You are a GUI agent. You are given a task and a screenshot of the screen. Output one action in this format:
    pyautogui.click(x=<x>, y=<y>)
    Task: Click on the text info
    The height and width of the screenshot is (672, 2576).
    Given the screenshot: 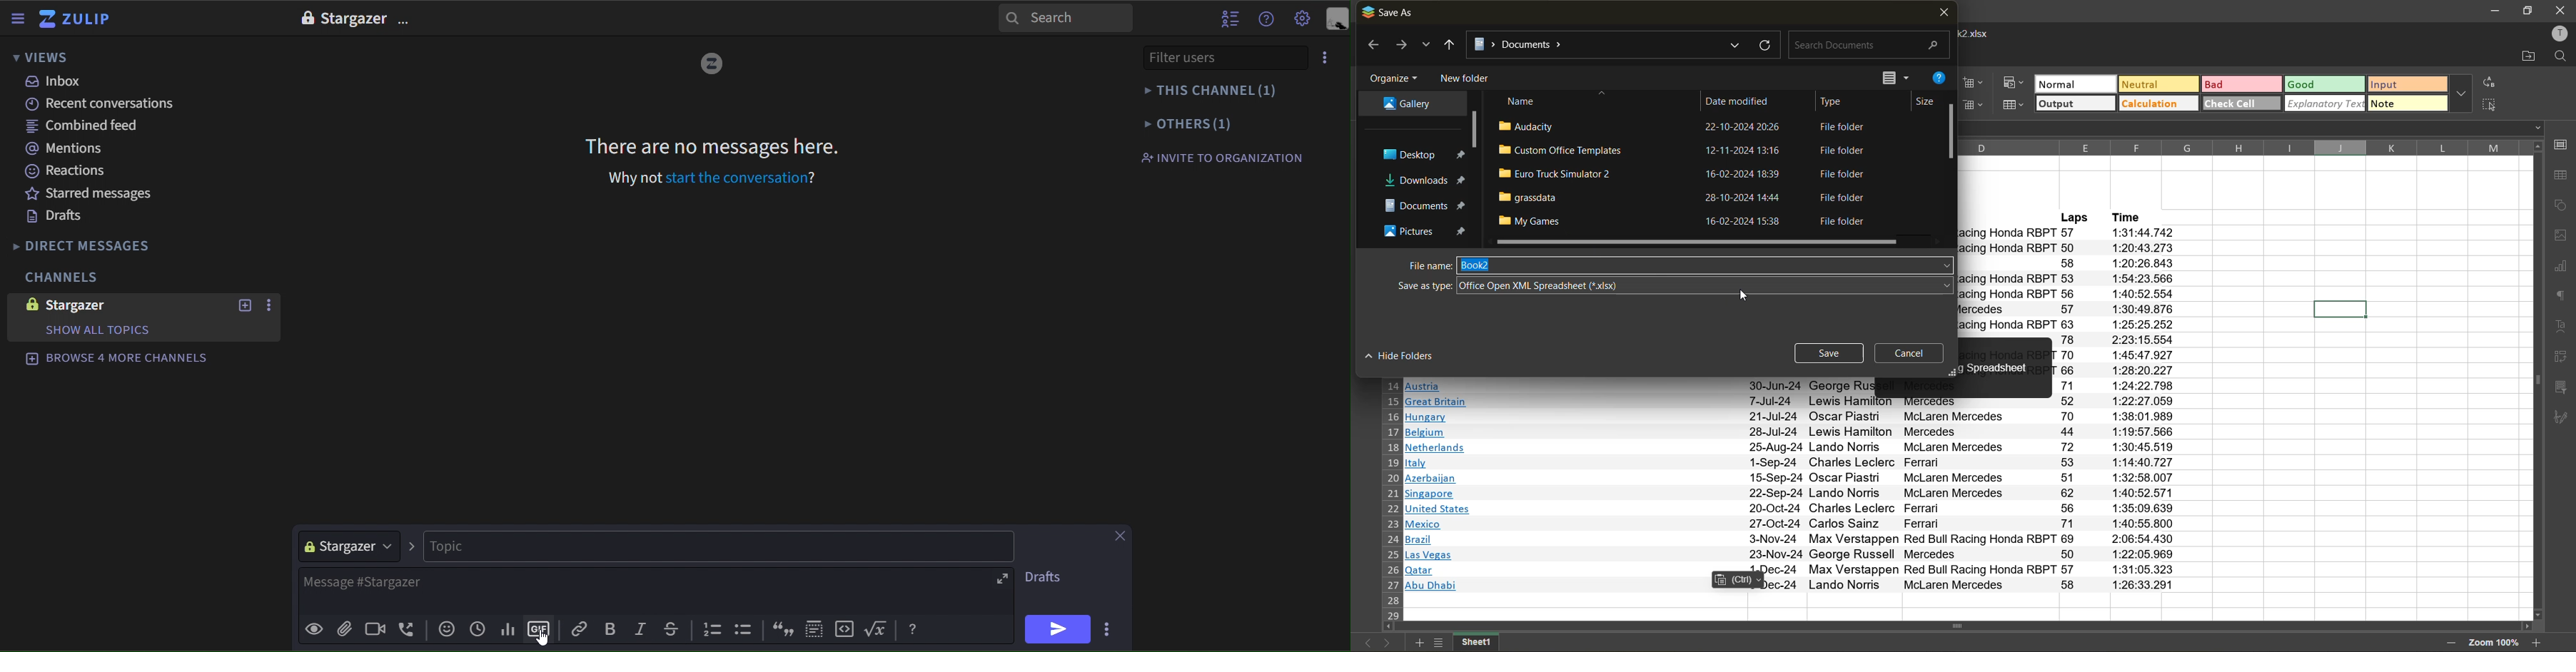 What is the action you would take?
    pyautogui.click(x=1795, y=524)
    